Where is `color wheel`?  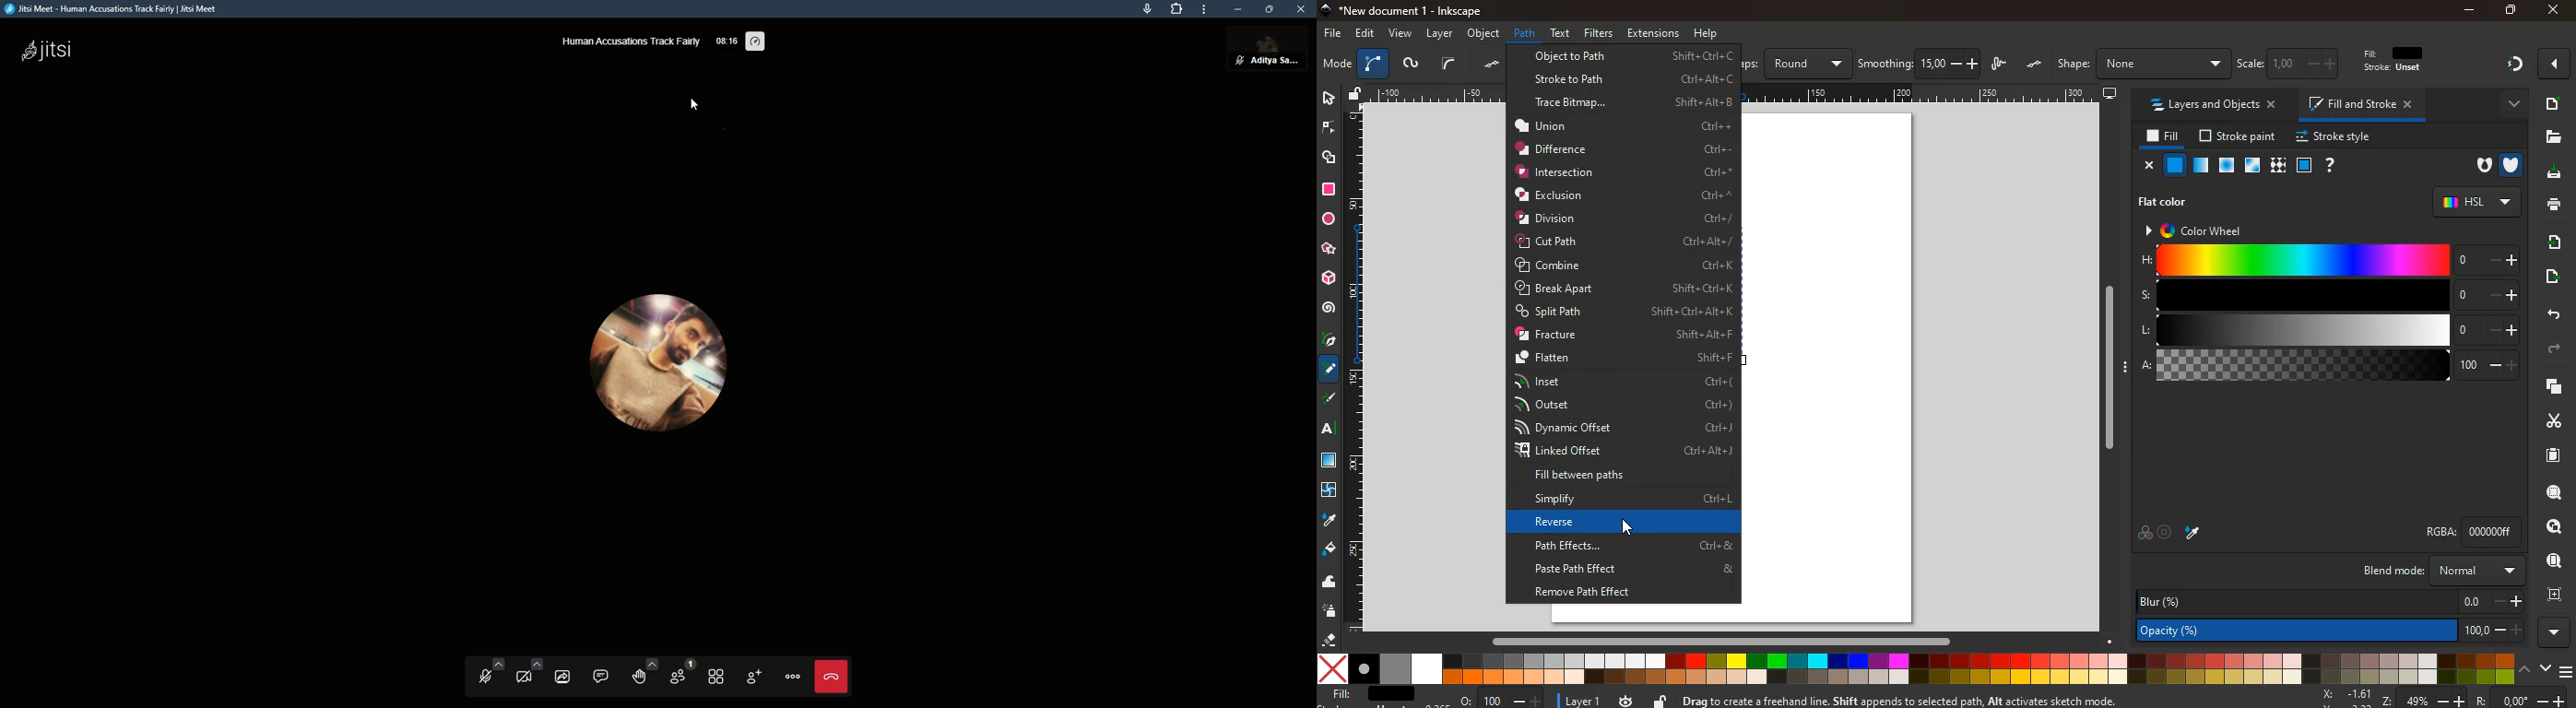
color wheel is located at coordinates (2207, 231).